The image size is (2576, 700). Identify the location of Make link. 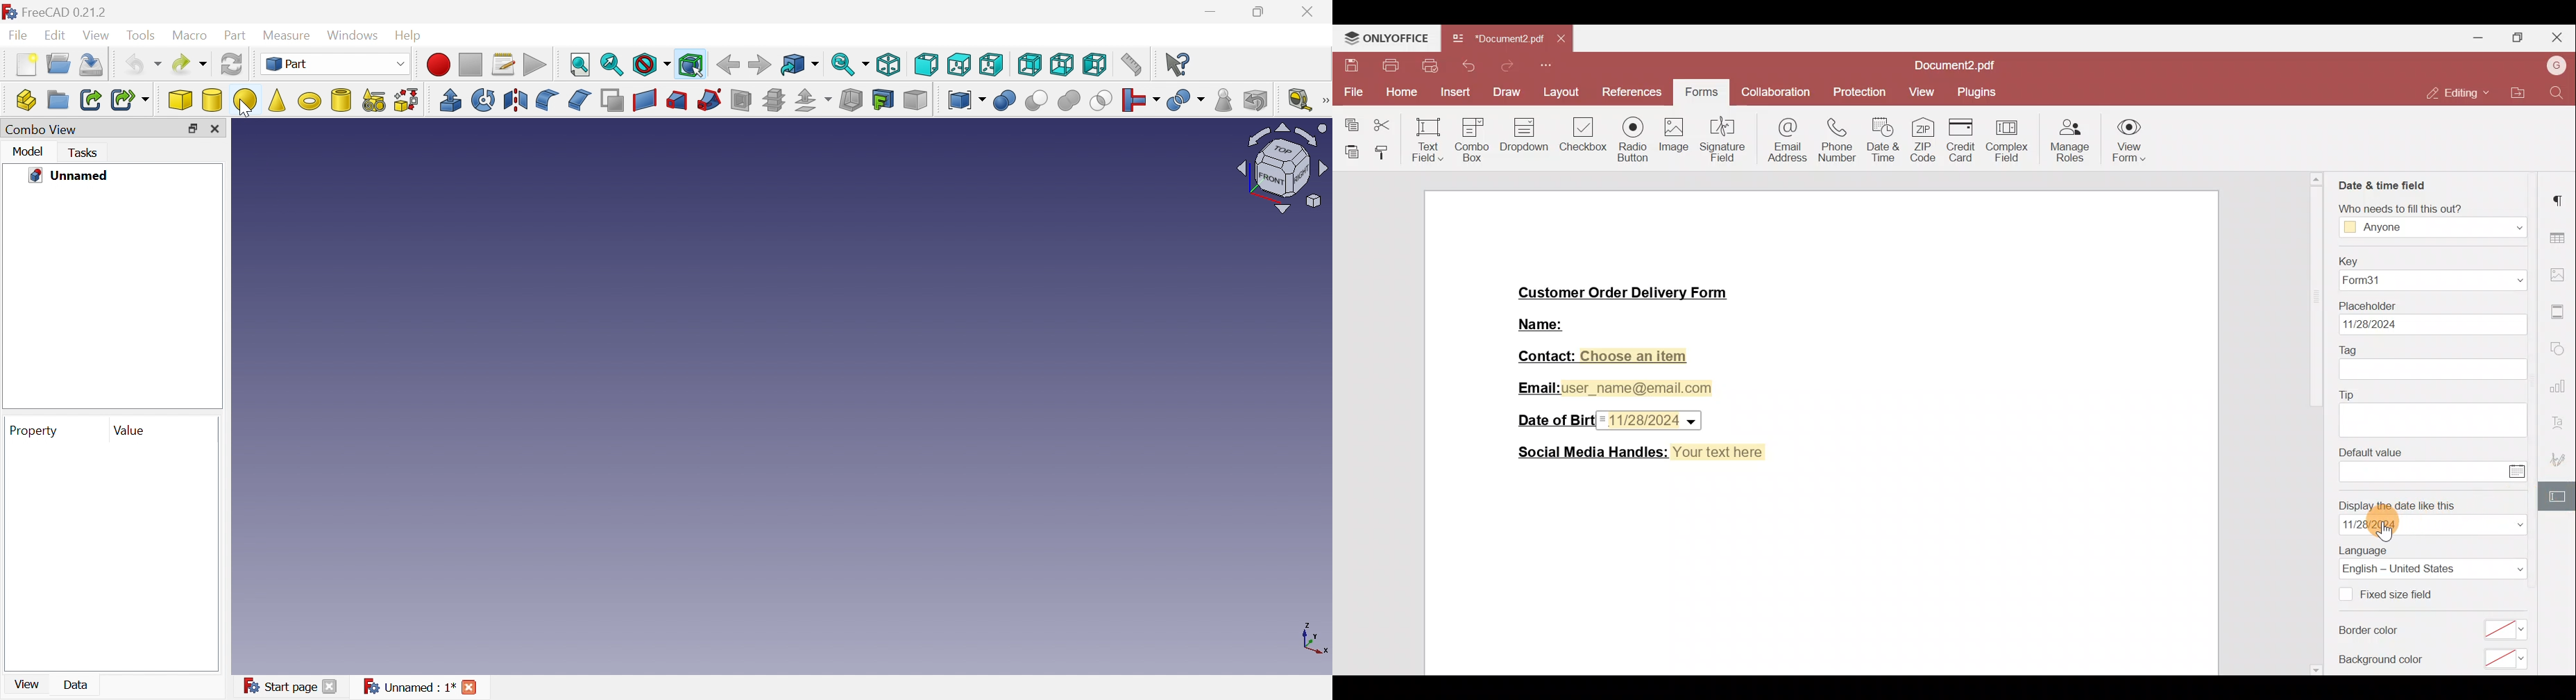
(91, 99).